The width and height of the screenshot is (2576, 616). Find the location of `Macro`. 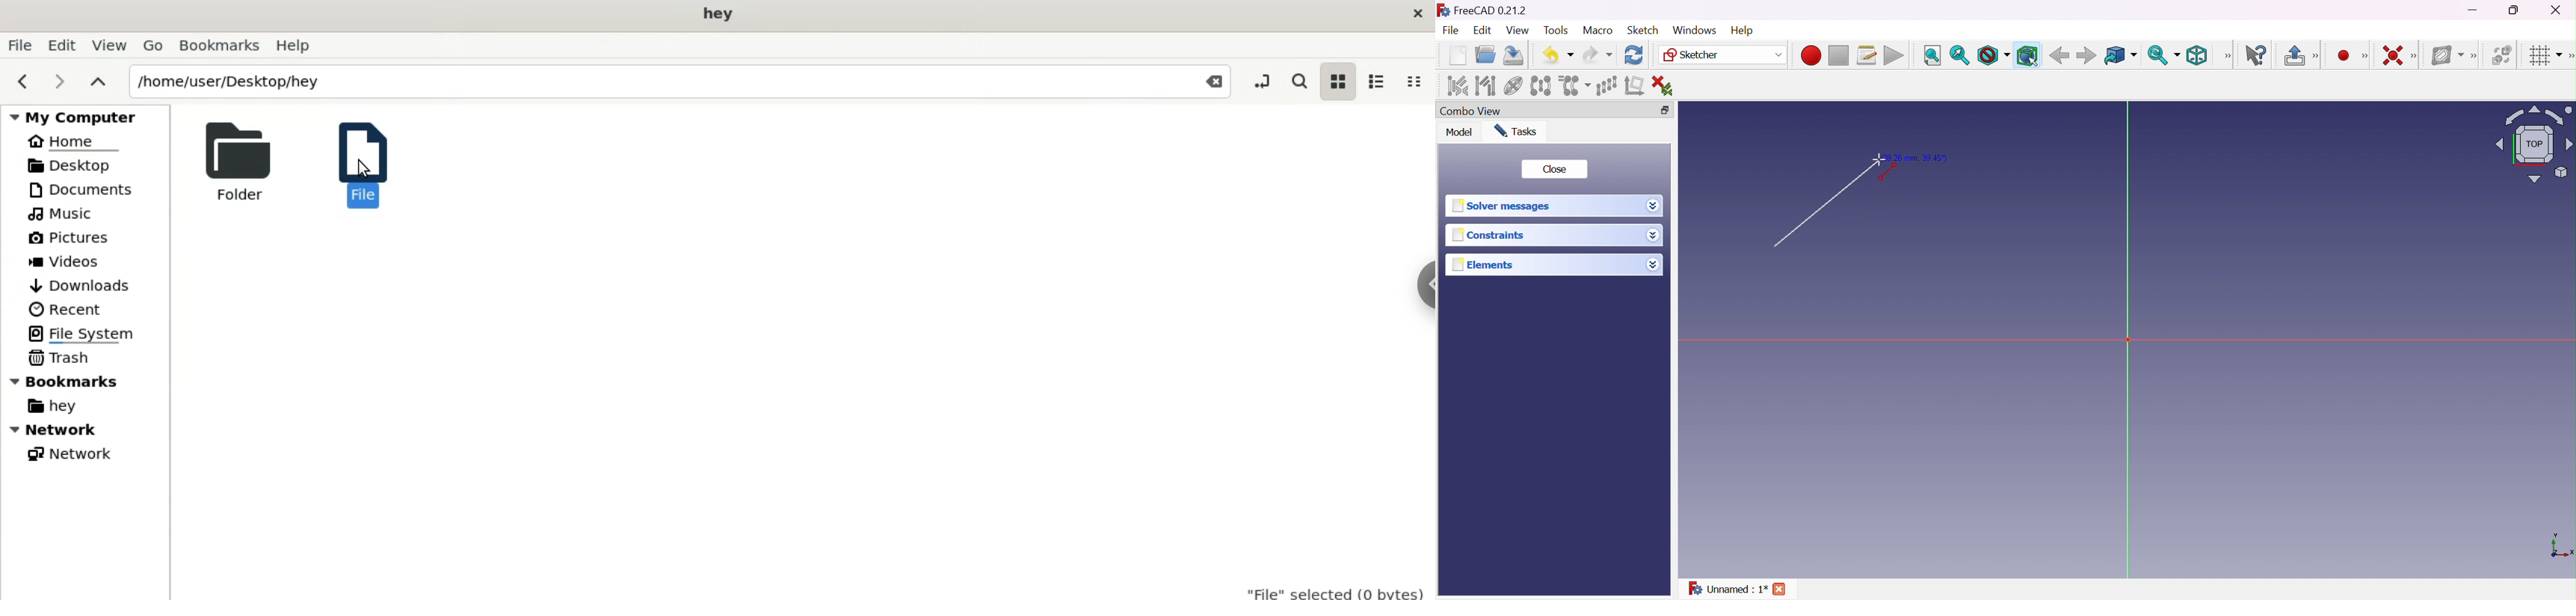

Macro is located at coordinates (1597, 30).